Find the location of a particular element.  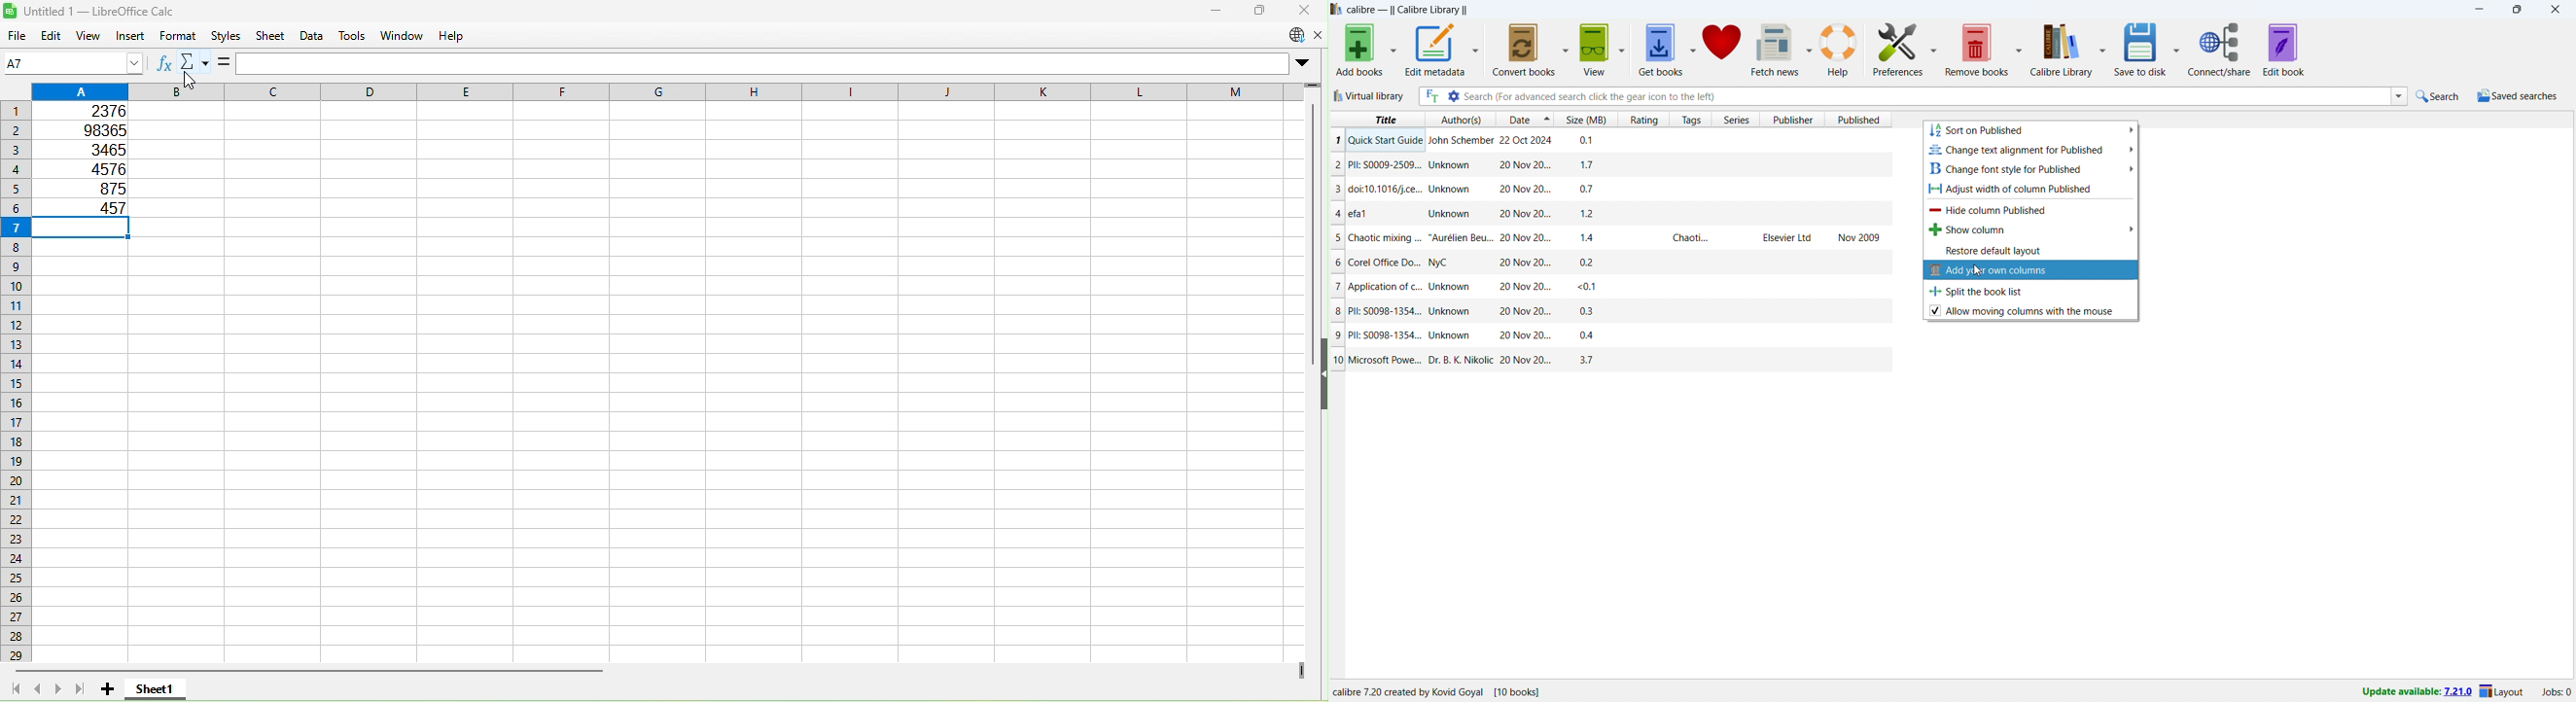

calibre library  is located at coordinates (2062, 48).